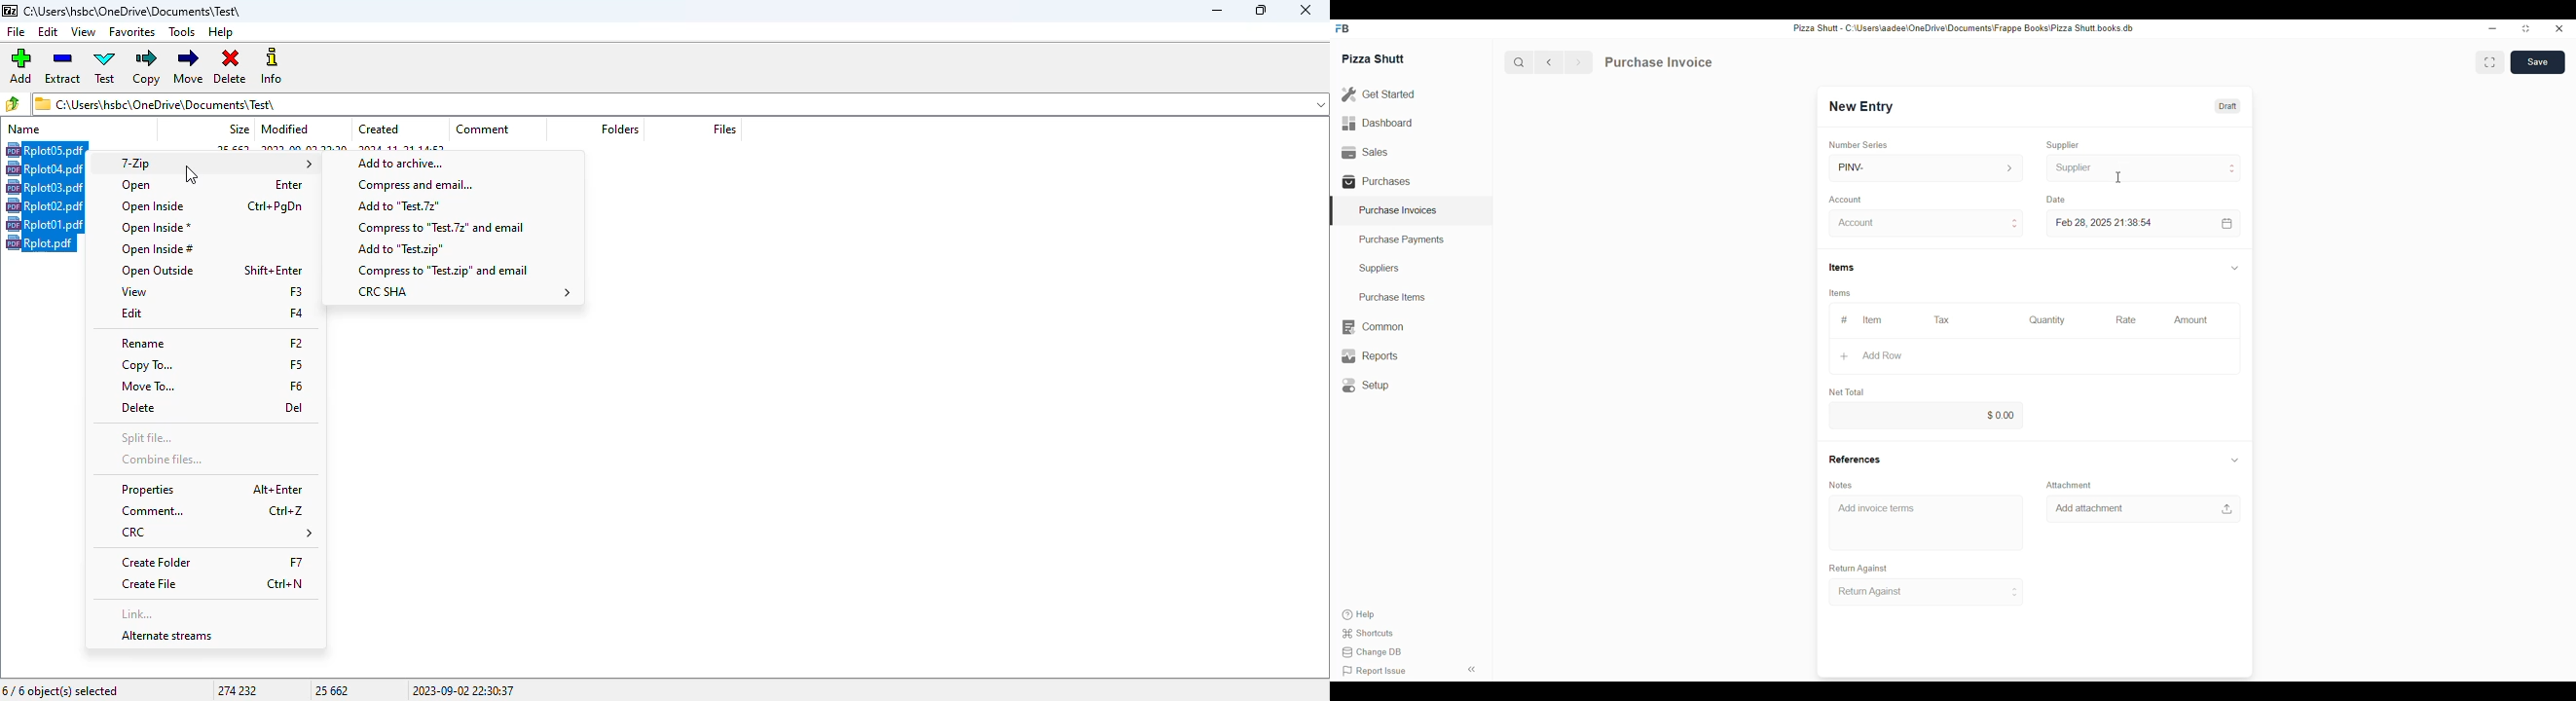 This screenshot has width=2576, height=728. What do you see at coordinates (1398, 210) in the screenshot?
I see `Purchase Invoices` at bounding box center [1398, 210].